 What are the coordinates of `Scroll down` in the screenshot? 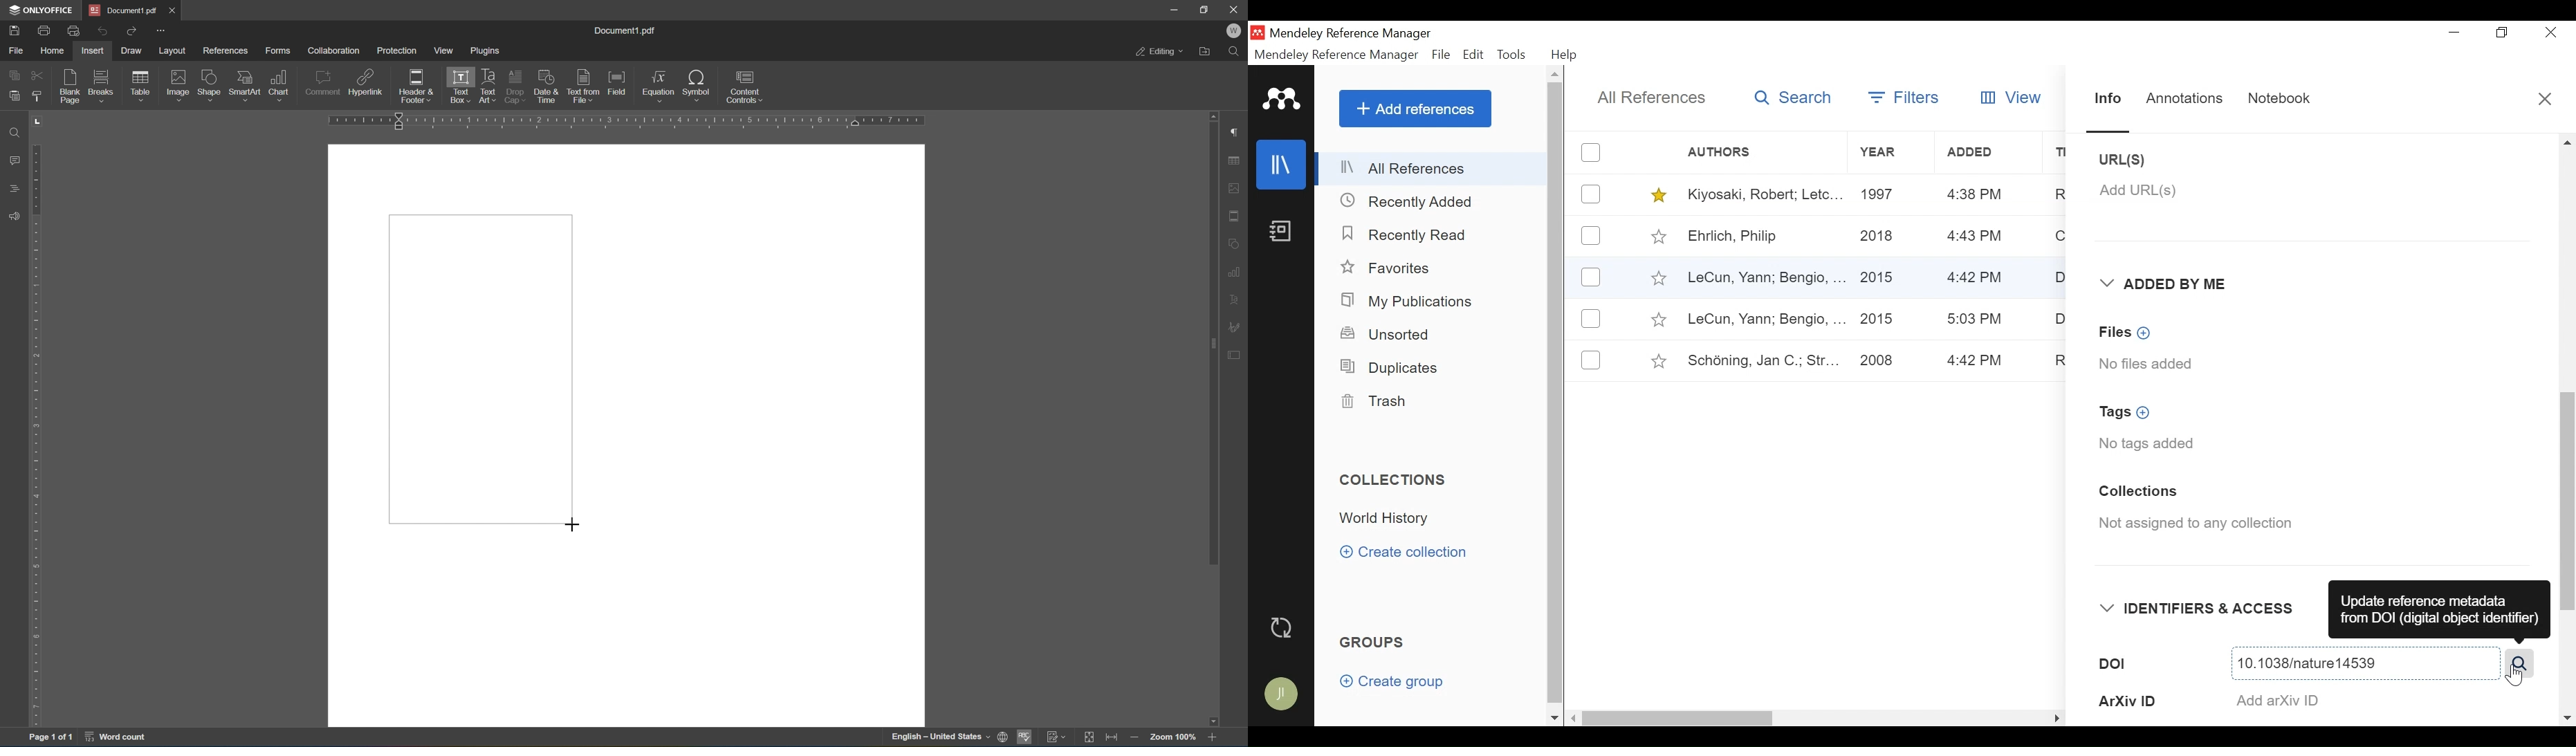 It's located at (1554, 718).